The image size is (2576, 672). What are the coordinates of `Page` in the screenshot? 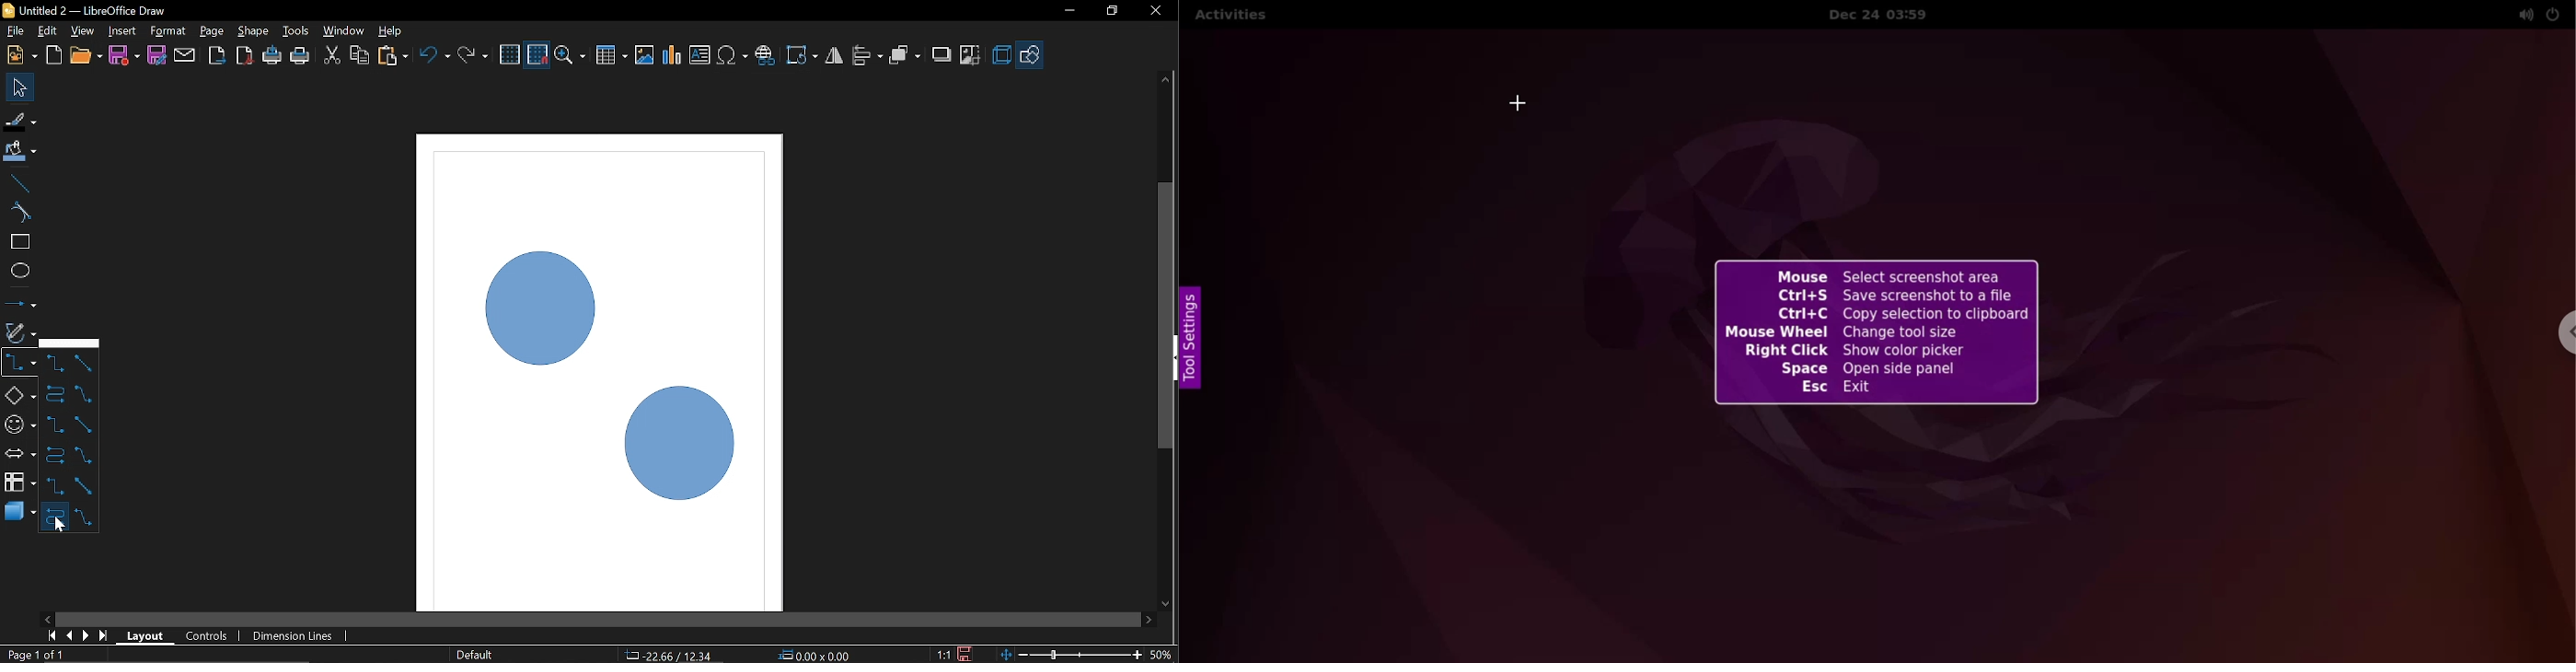 It's located at (214, 32).